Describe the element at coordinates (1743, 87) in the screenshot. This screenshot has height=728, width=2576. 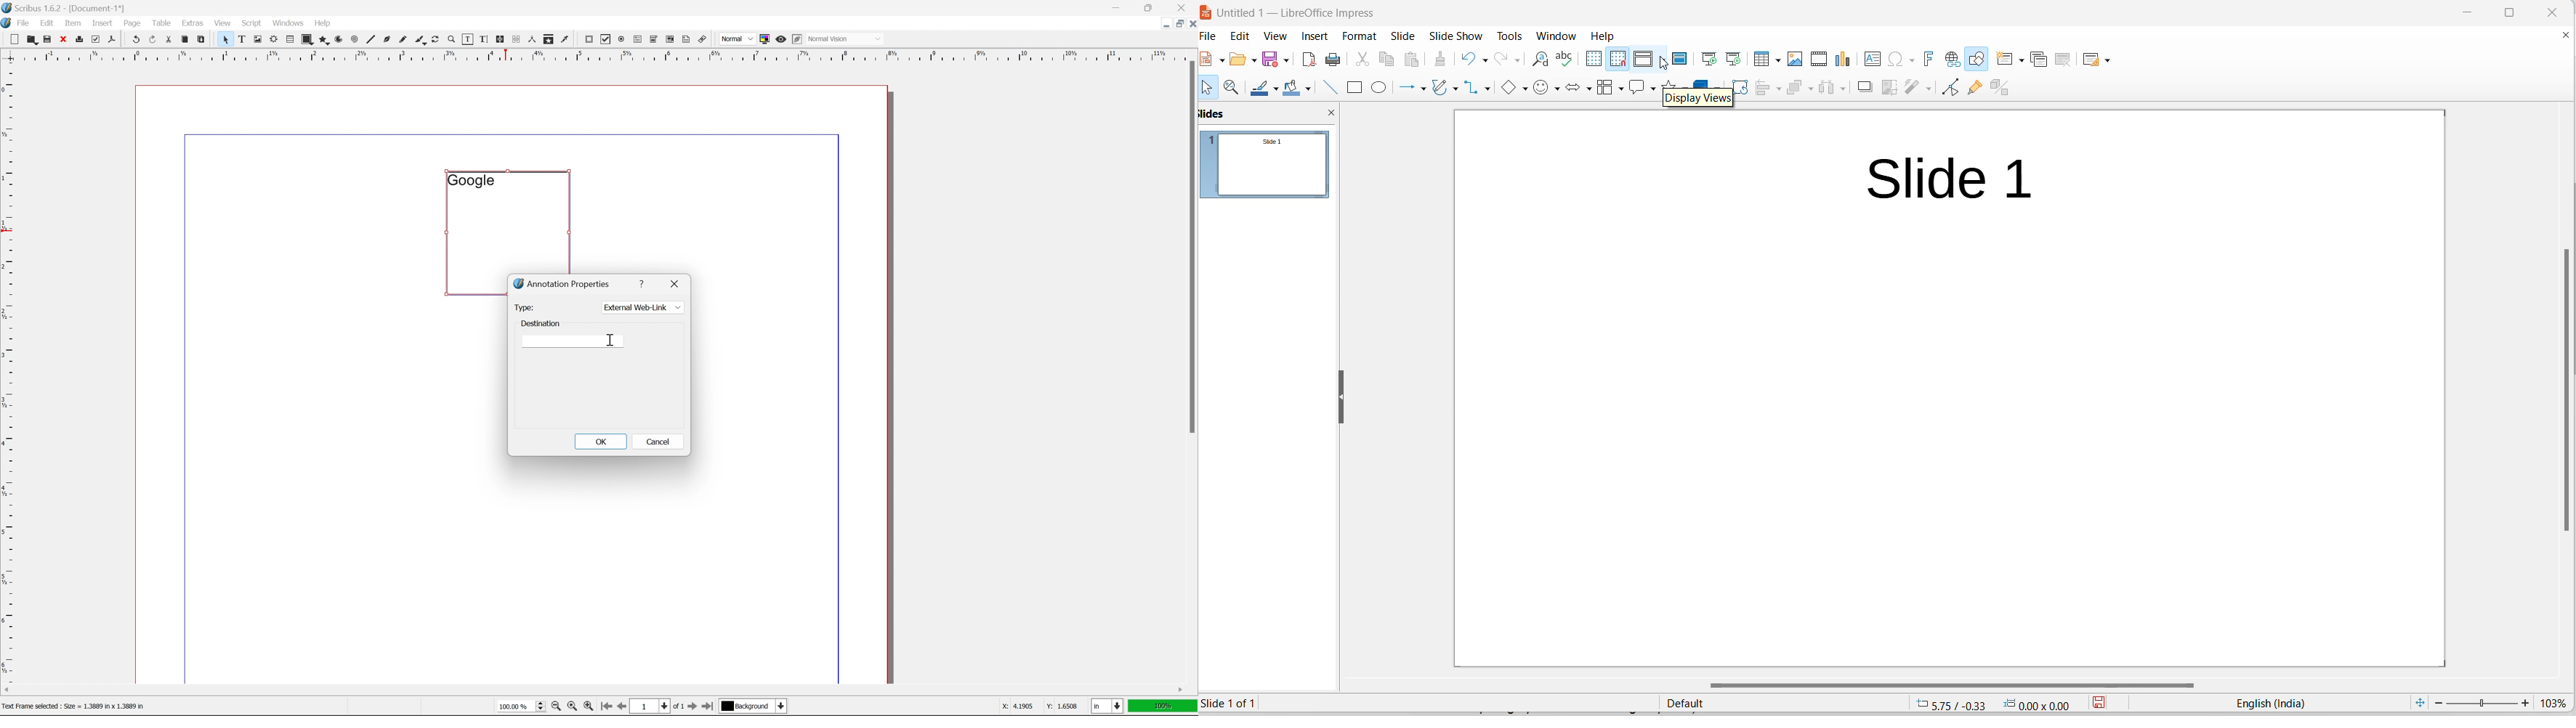
I see `rotate` at that location.